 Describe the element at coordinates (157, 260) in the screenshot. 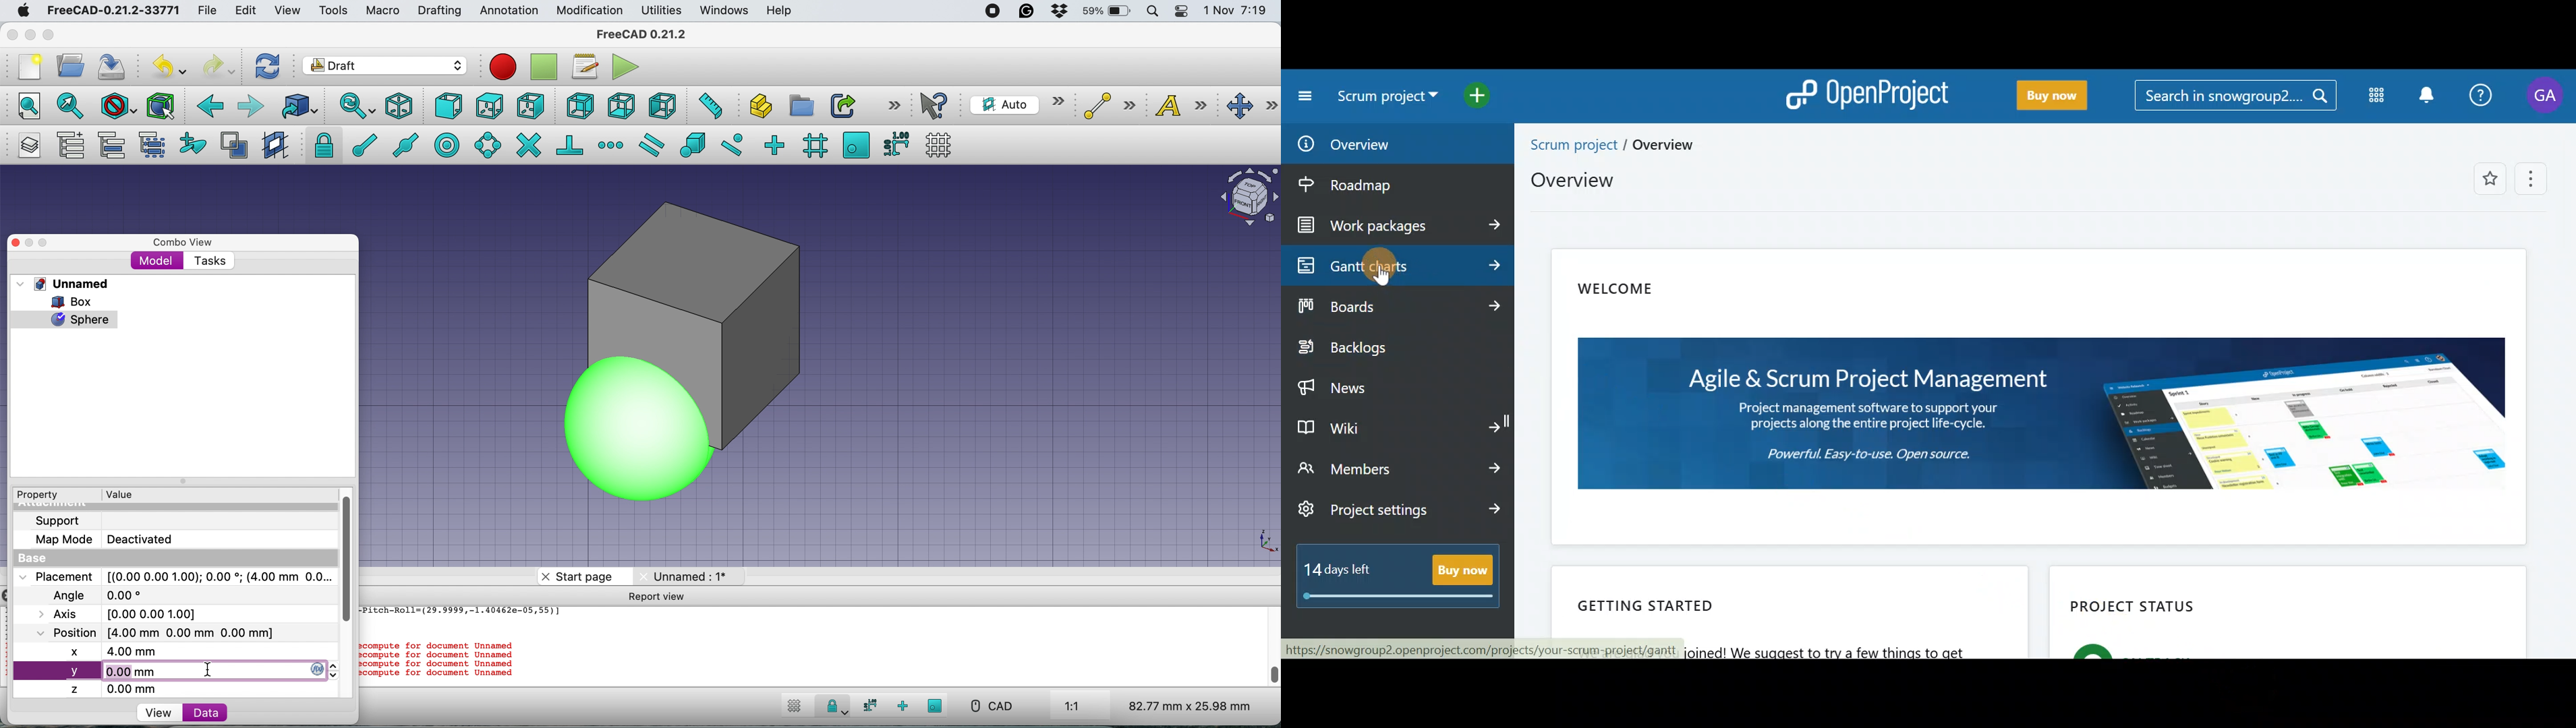

I see `model` at that location.